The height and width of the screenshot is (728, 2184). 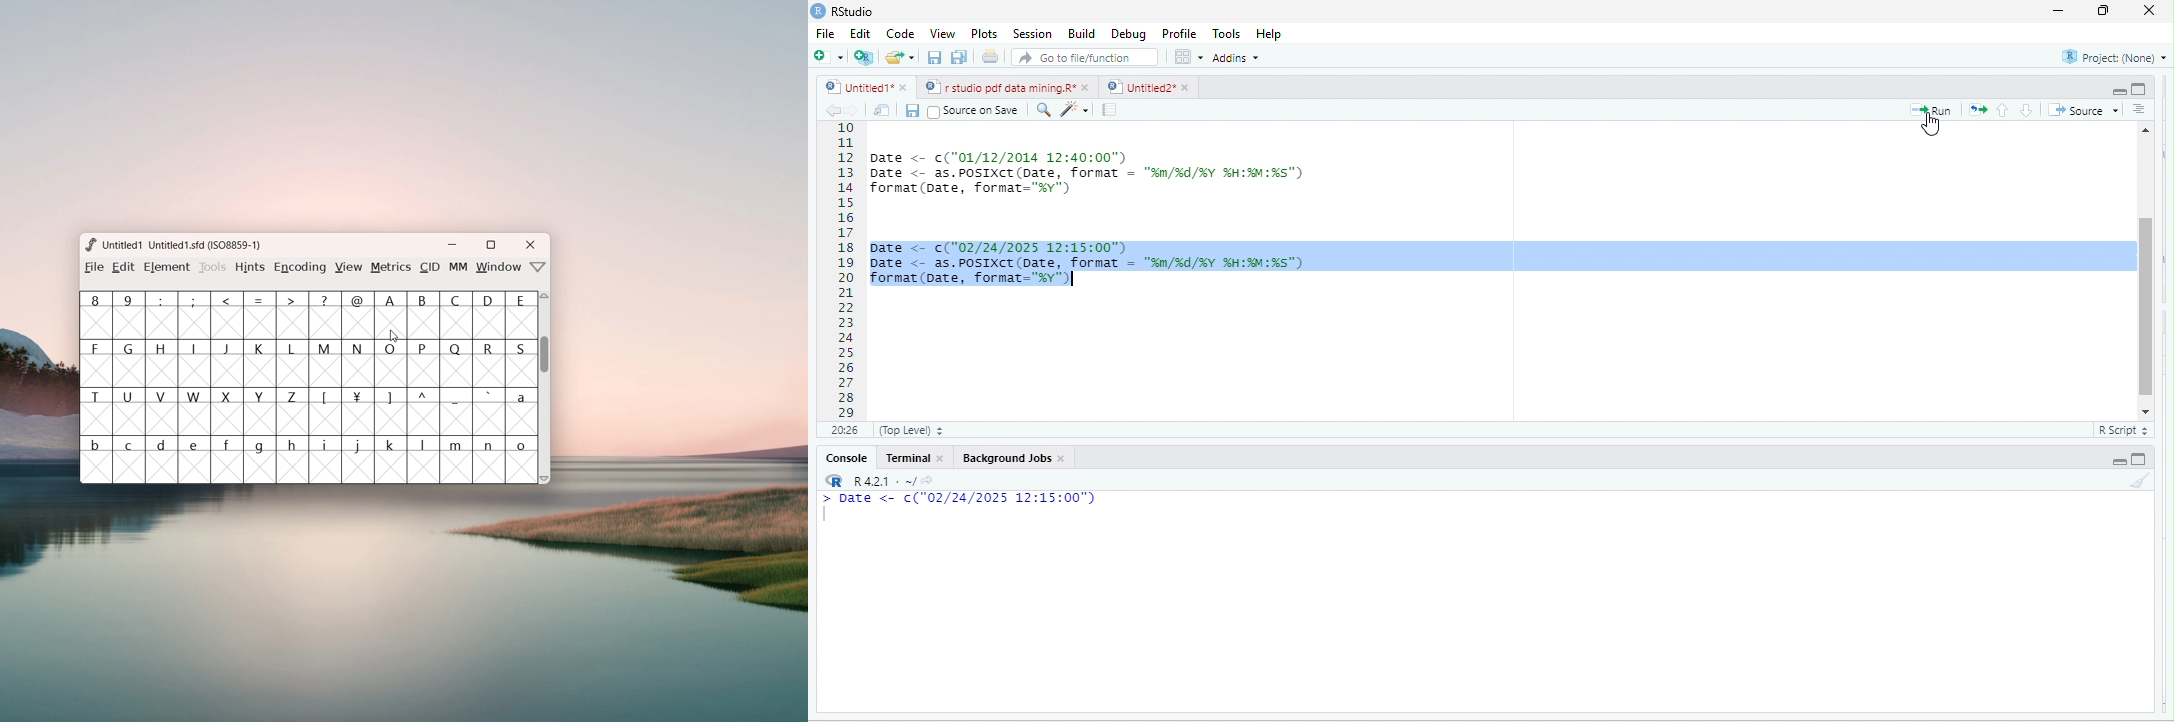 What do you see at coordinates (162, 461) in the screenshot?
I see `d` at bounding box center [162, 461].